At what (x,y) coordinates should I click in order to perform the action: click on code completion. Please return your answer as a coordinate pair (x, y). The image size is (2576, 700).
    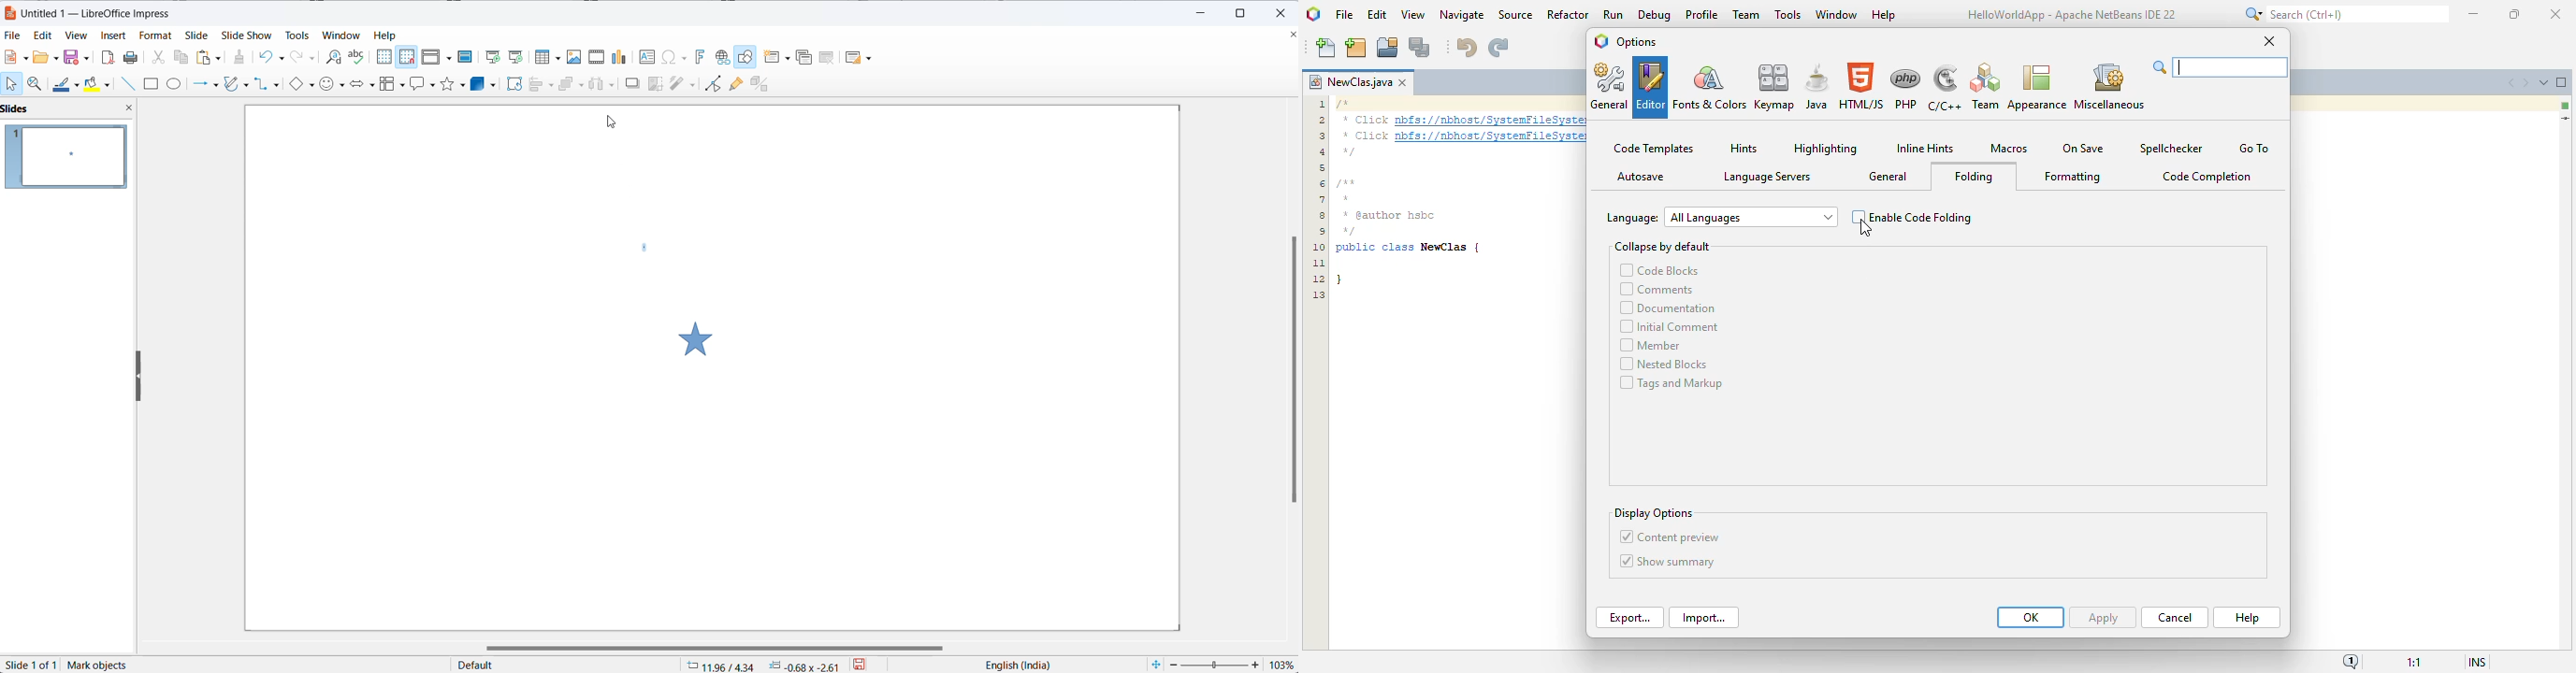
    Looking at the image, I should click on (2207, 177).